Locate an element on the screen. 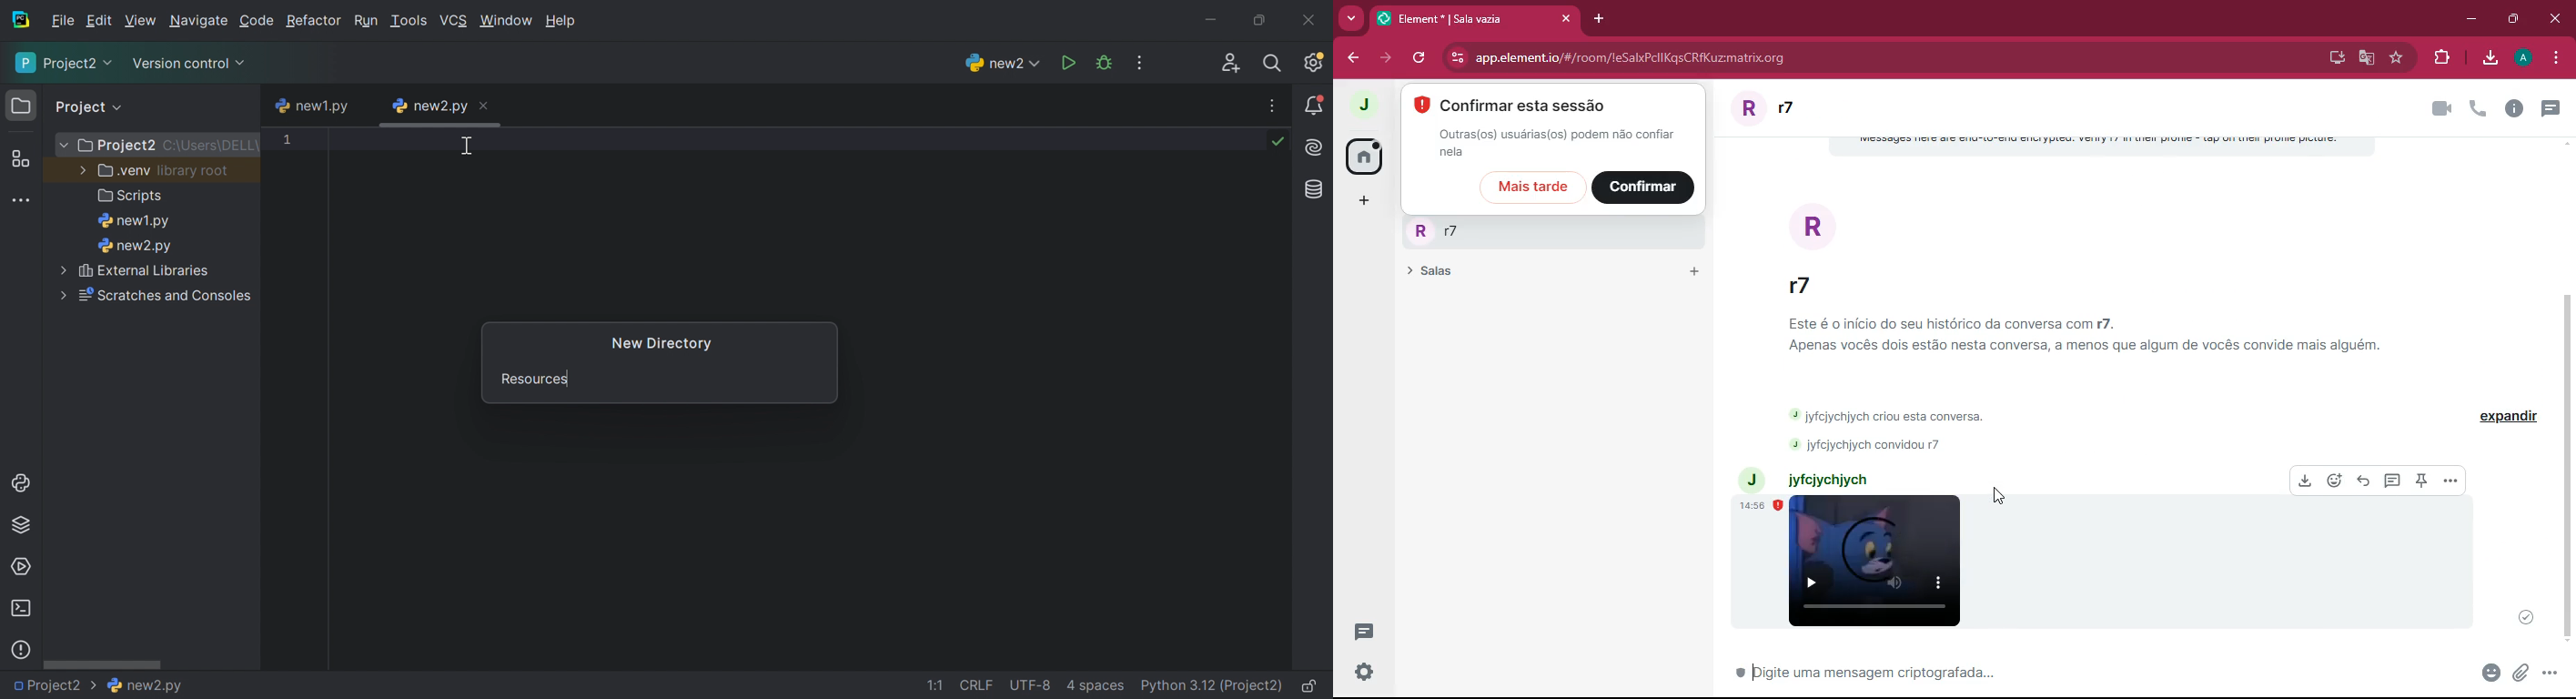 This screenshot has width=2576, height=700. Problems is located at coordinates (23, 650).